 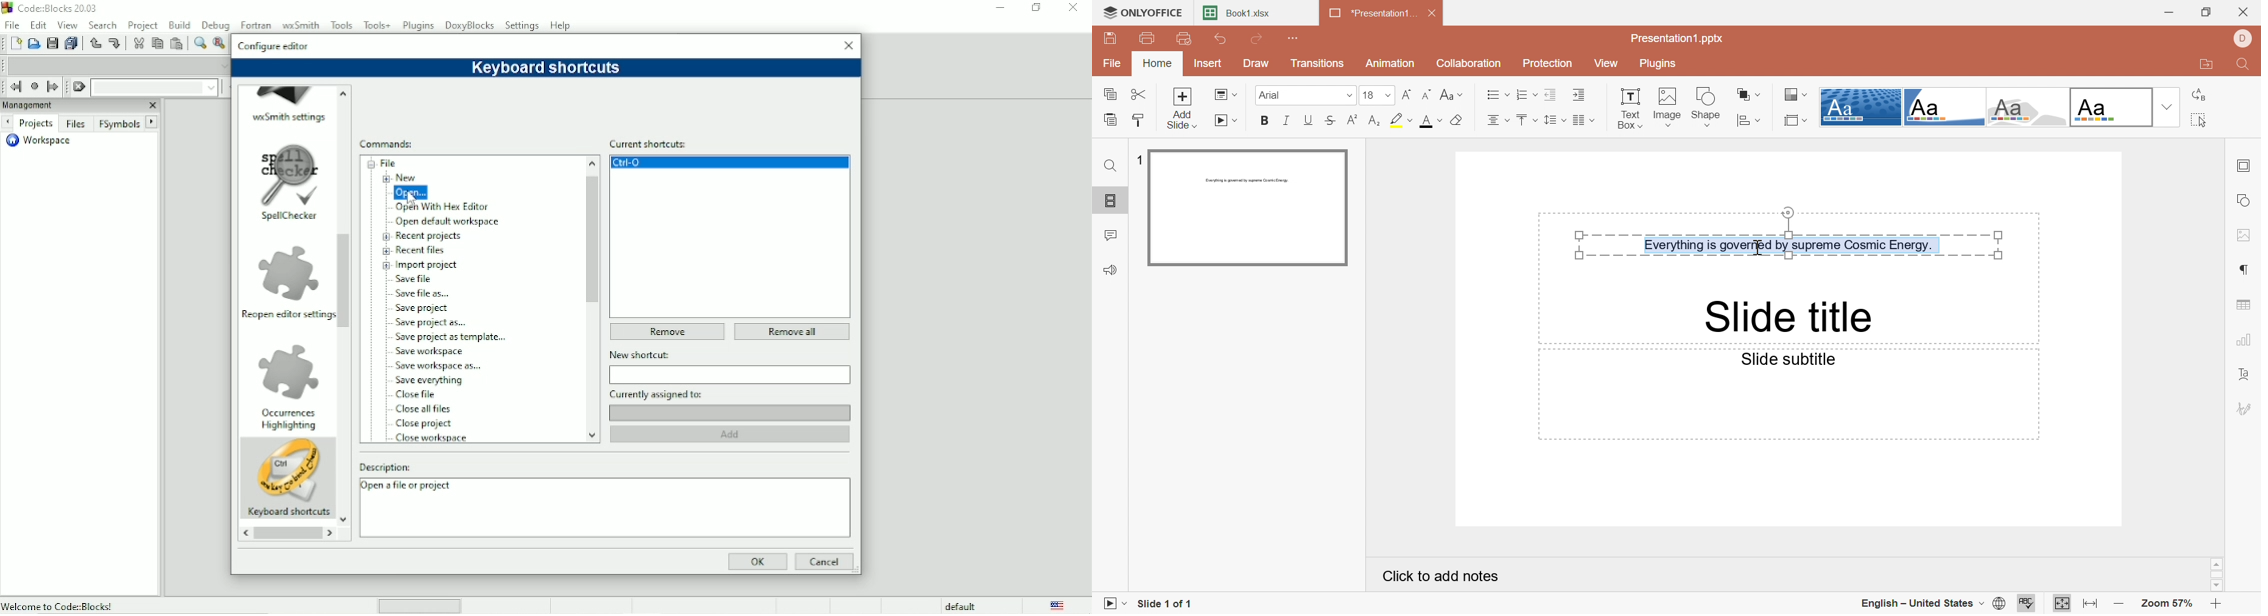 I want to click on Arrange shape, so click(x=1749, y=93).